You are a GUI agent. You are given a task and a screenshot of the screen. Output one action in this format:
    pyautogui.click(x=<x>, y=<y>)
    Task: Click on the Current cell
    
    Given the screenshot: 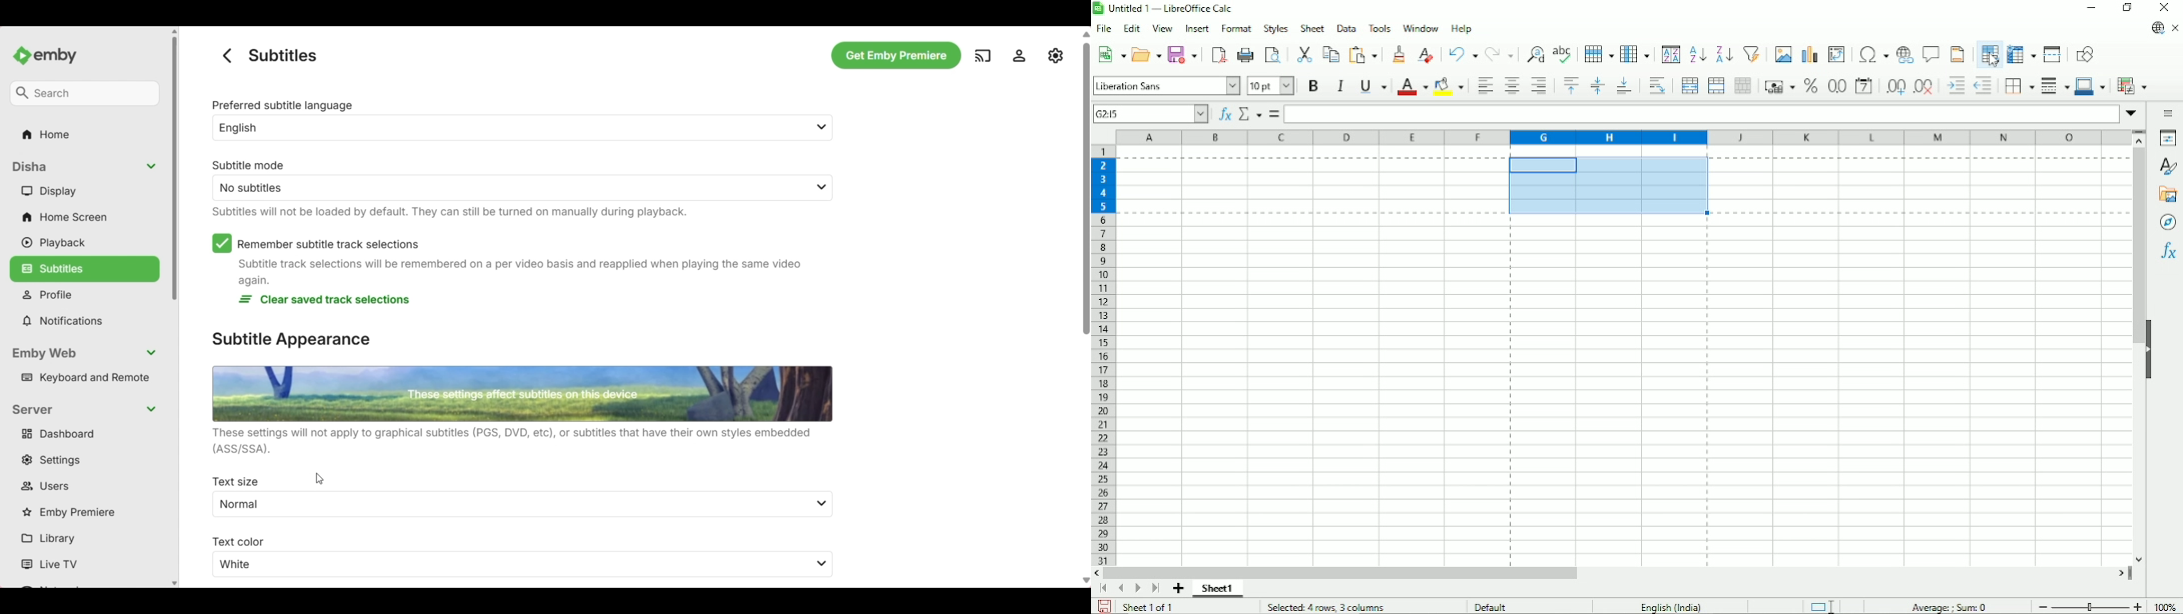 What is the action you would take?
    pyautogui.click(x=1150, y=113)
    